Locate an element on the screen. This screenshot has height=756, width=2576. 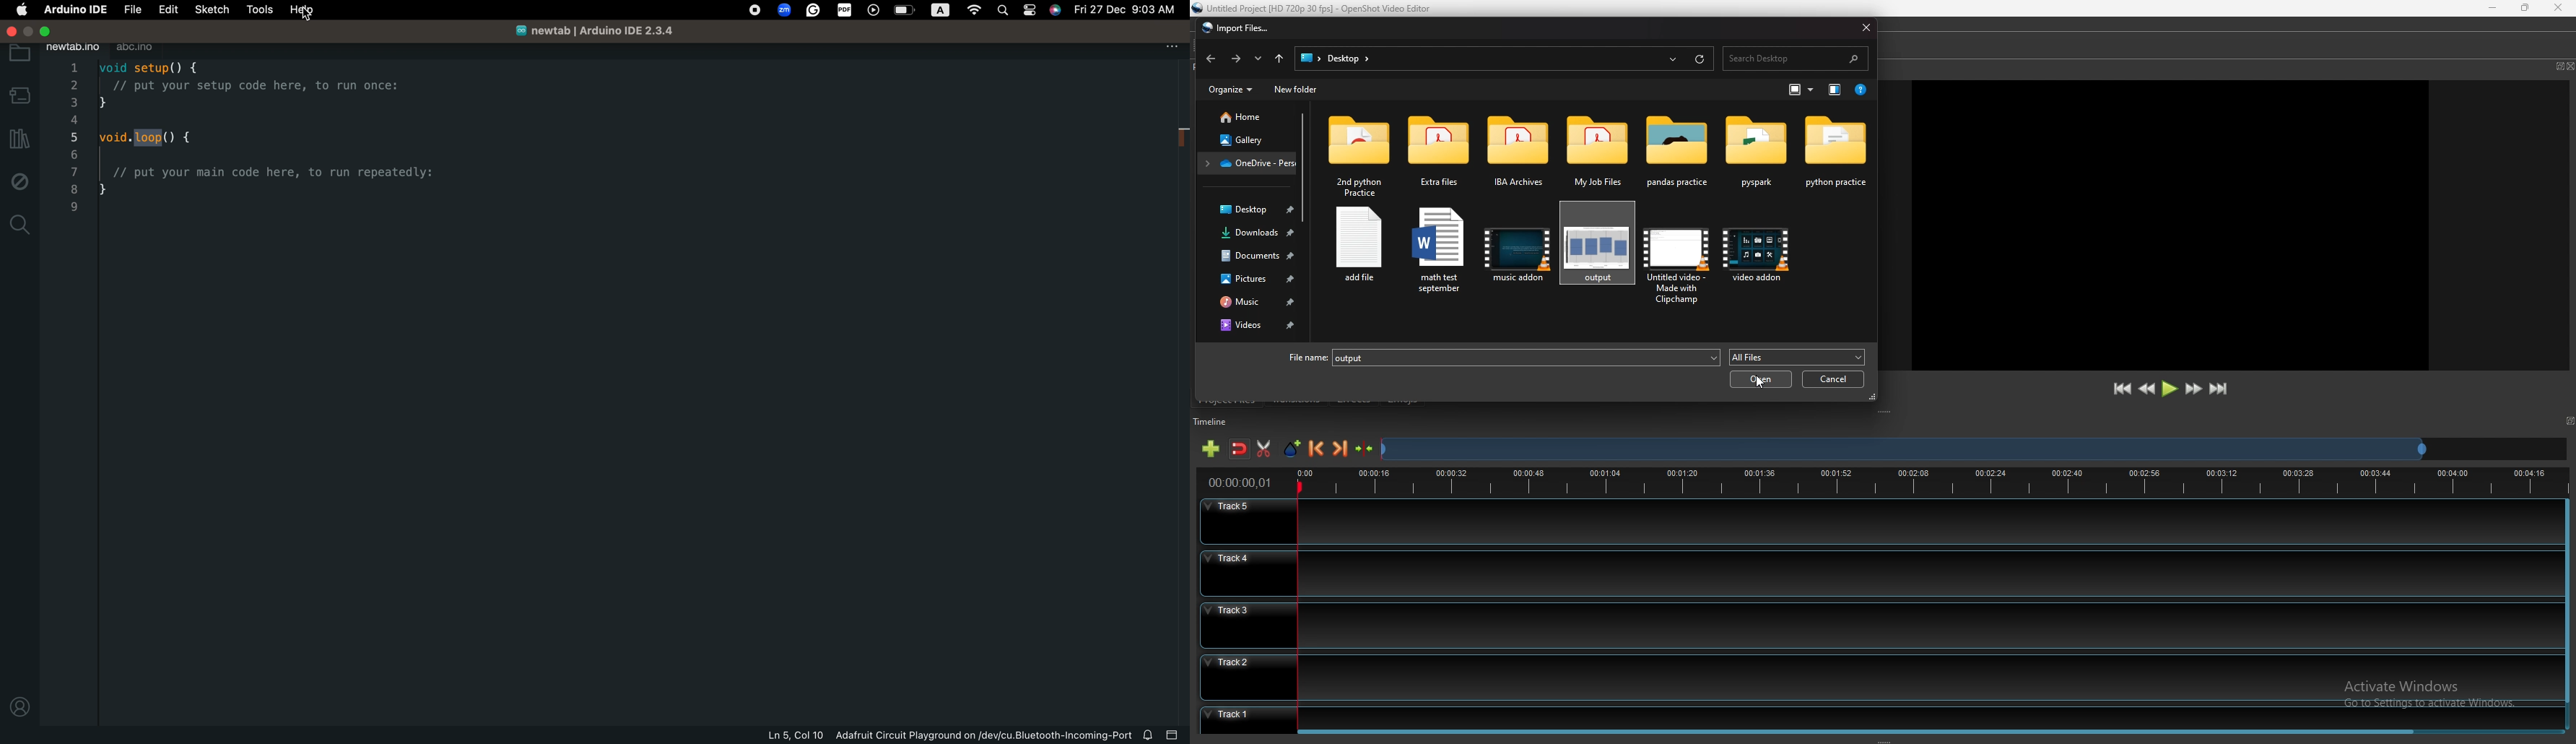
videos is located at coordinates (1253, 326).